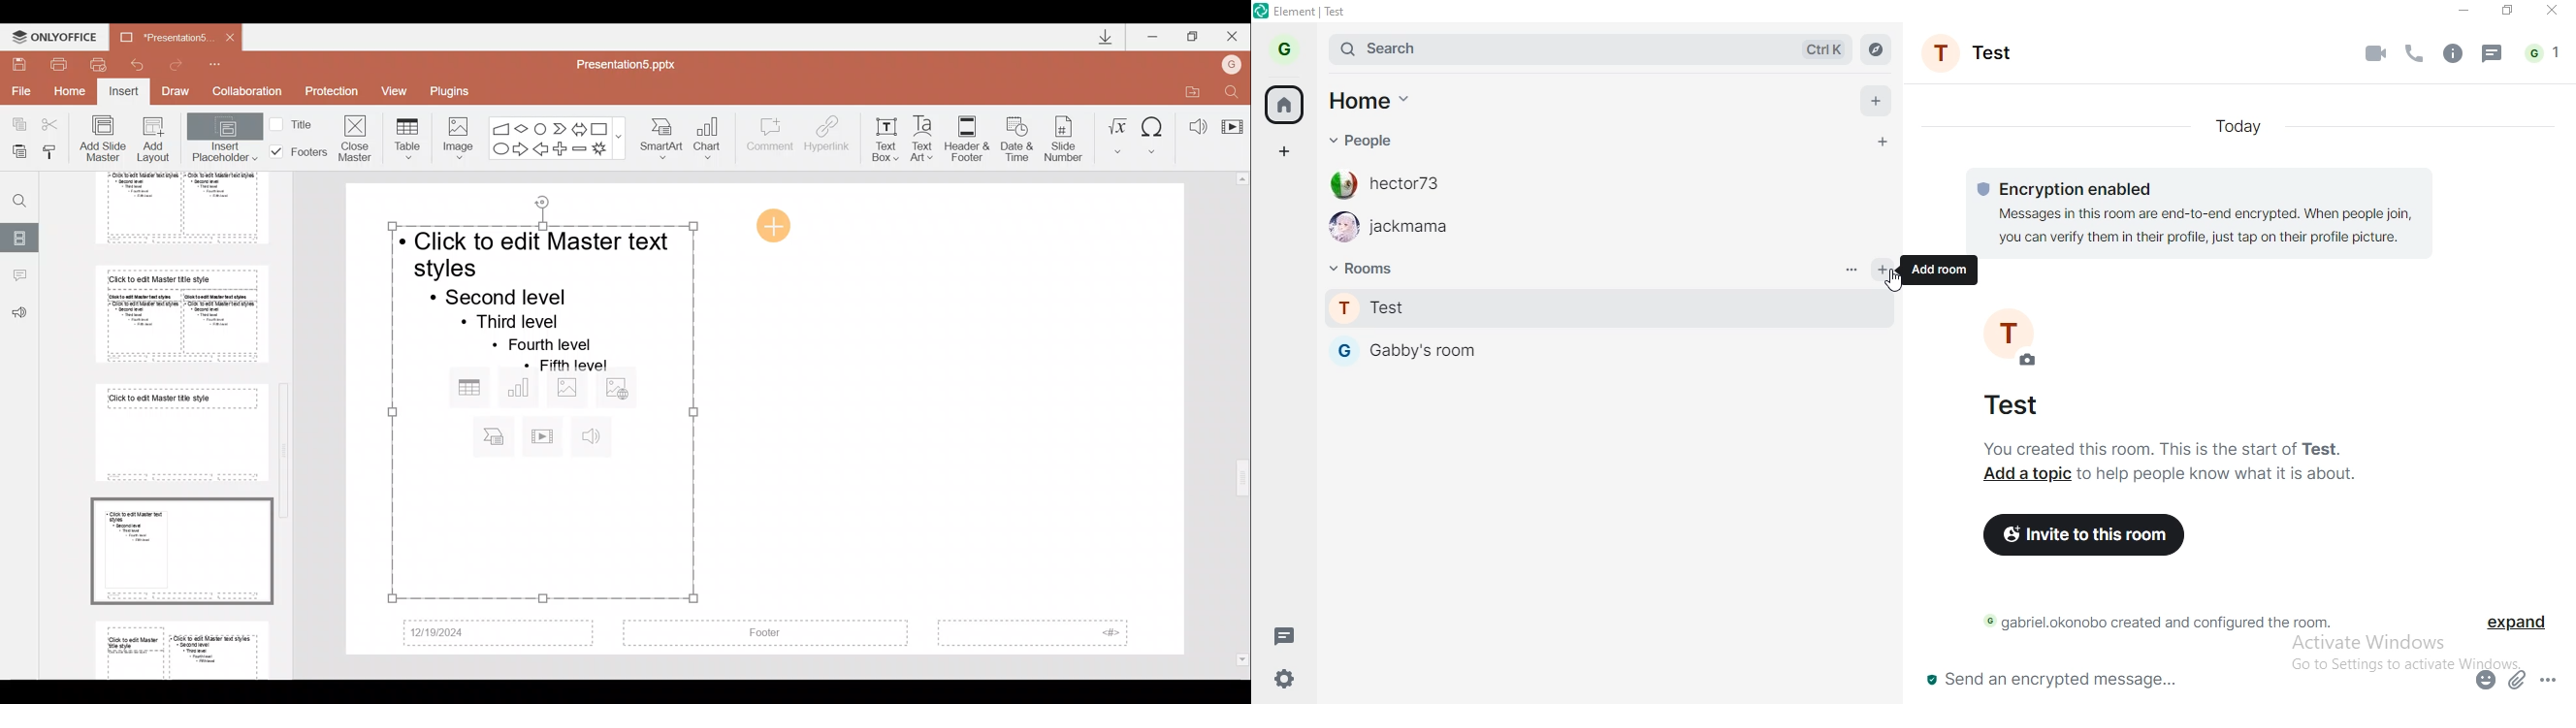 The height and width of the screenshot is (728, 2576). I want to click on search bar, so click(1588, 49).